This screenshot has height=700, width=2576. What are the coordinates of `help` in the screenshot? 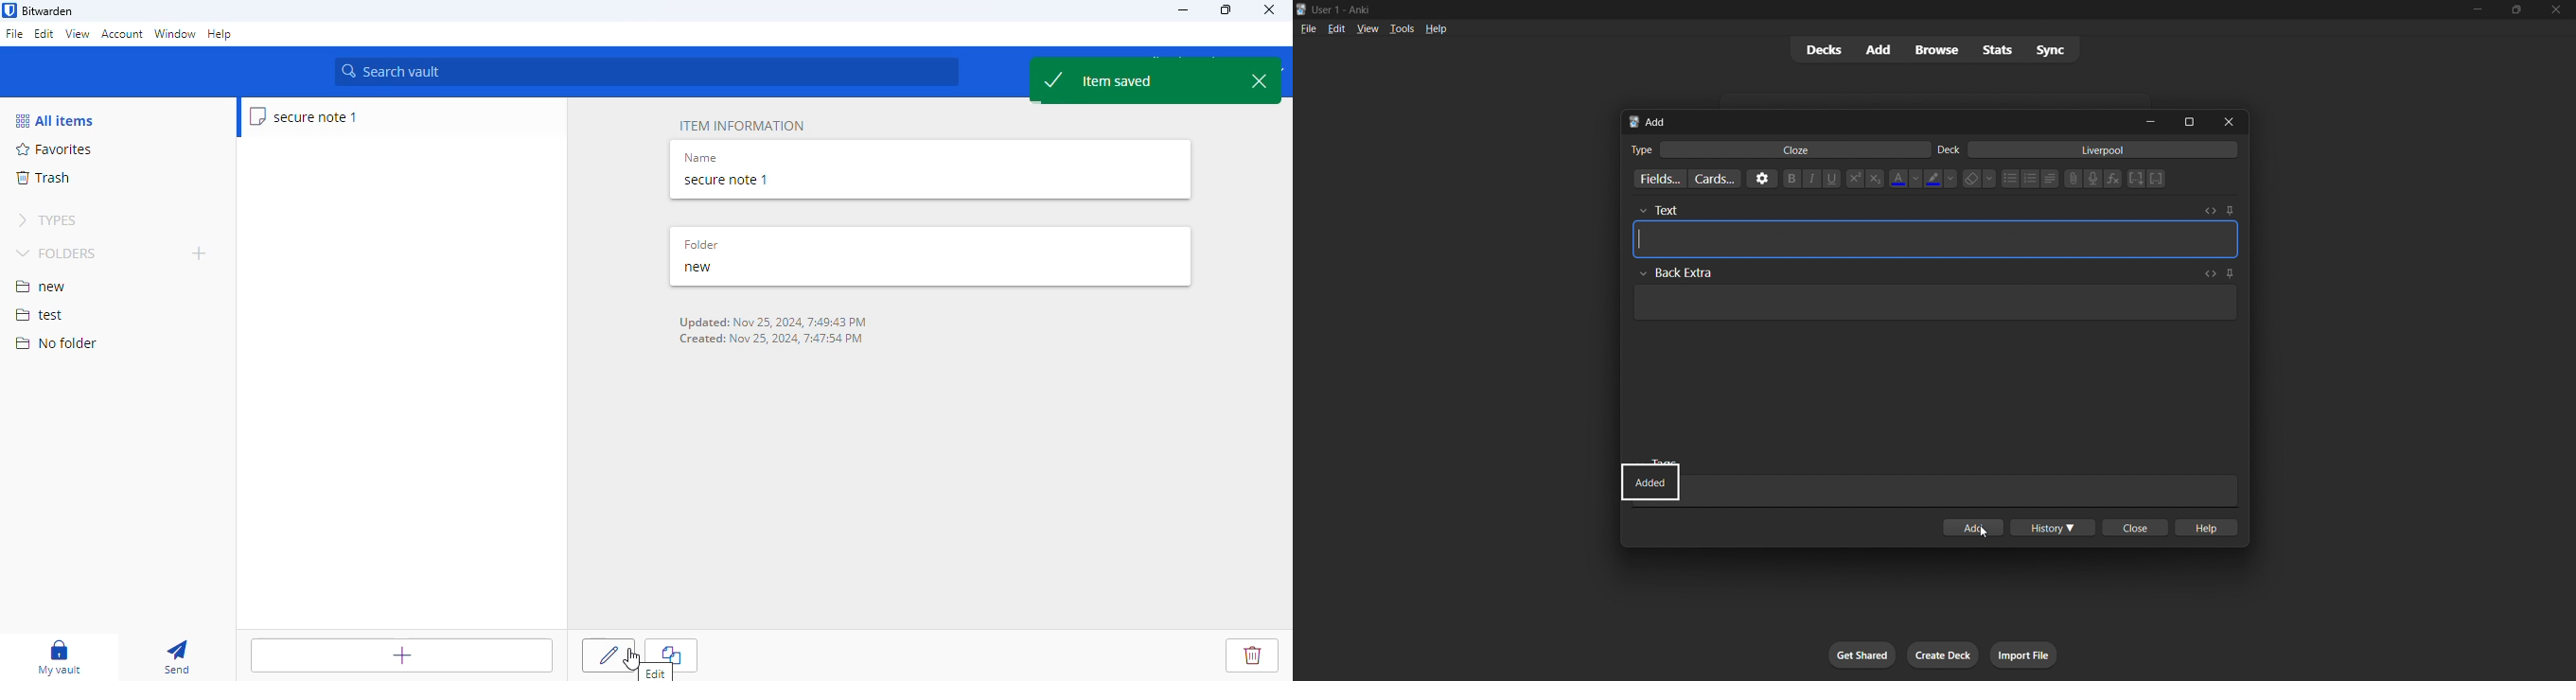 It's located at (2205, 528).